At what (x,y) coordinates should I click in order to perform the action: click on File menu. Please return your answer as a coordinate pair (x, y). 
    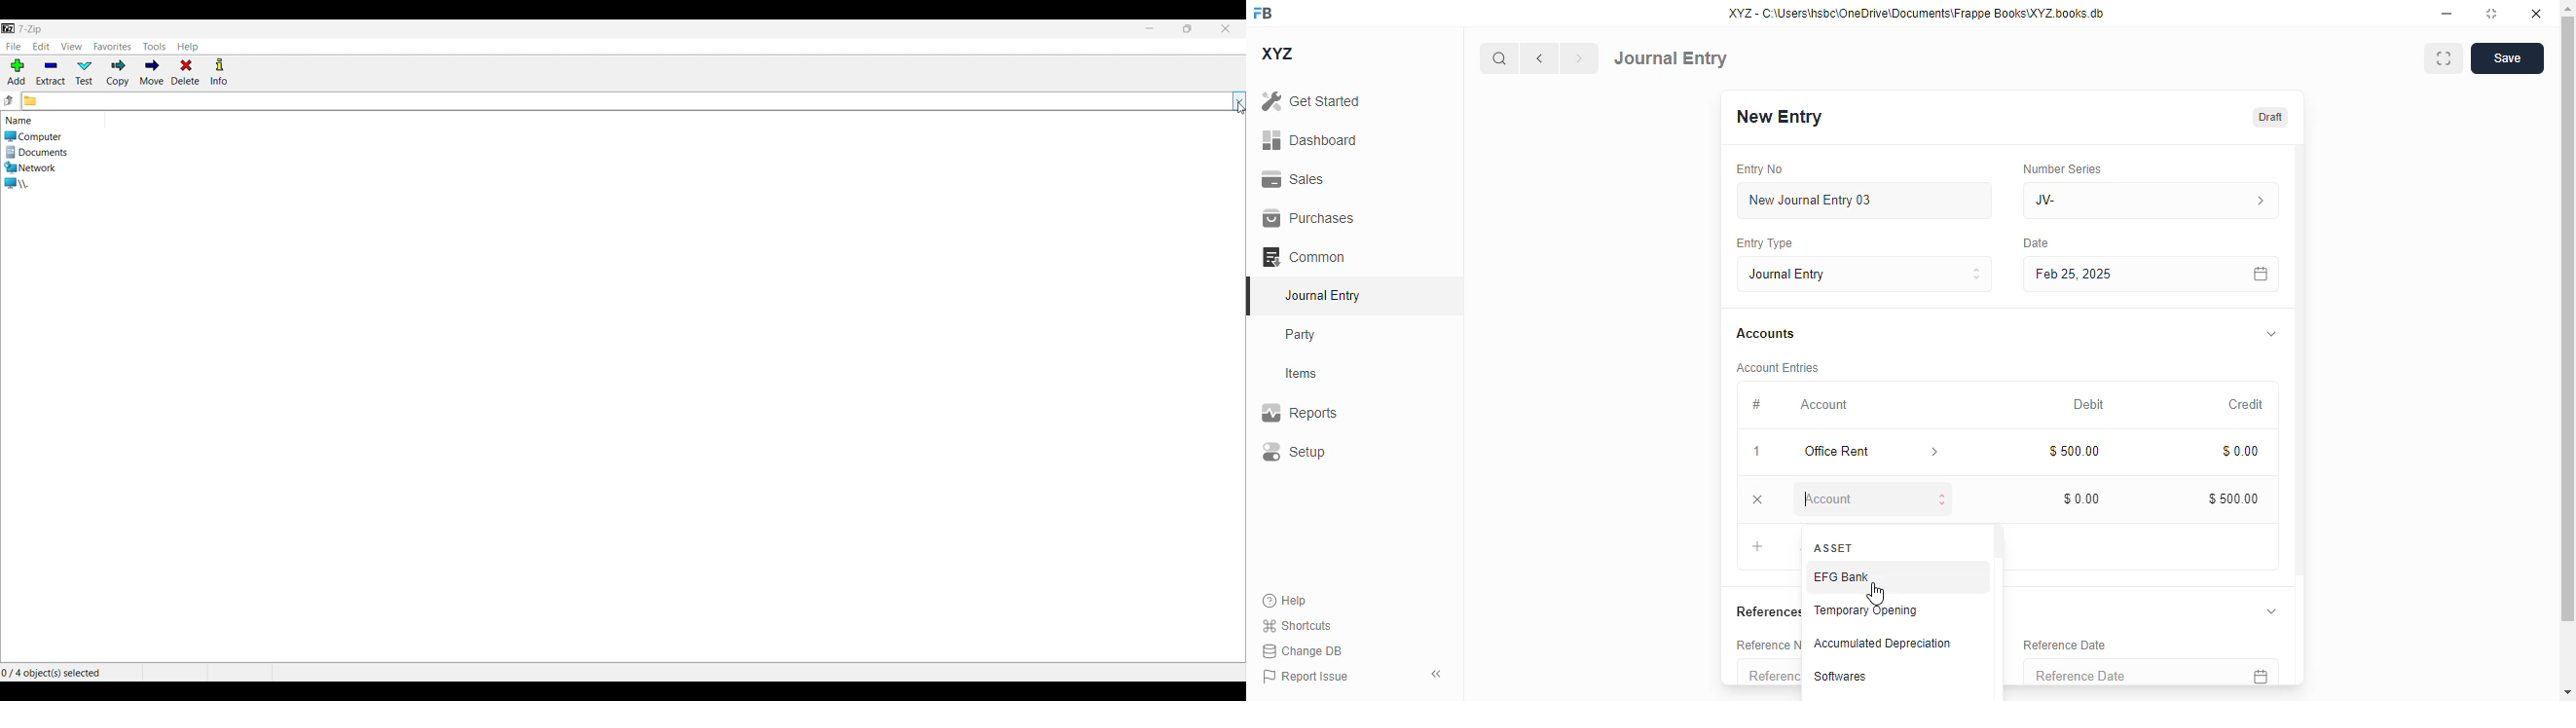
    Looking at the image, I should click on (14, 47).